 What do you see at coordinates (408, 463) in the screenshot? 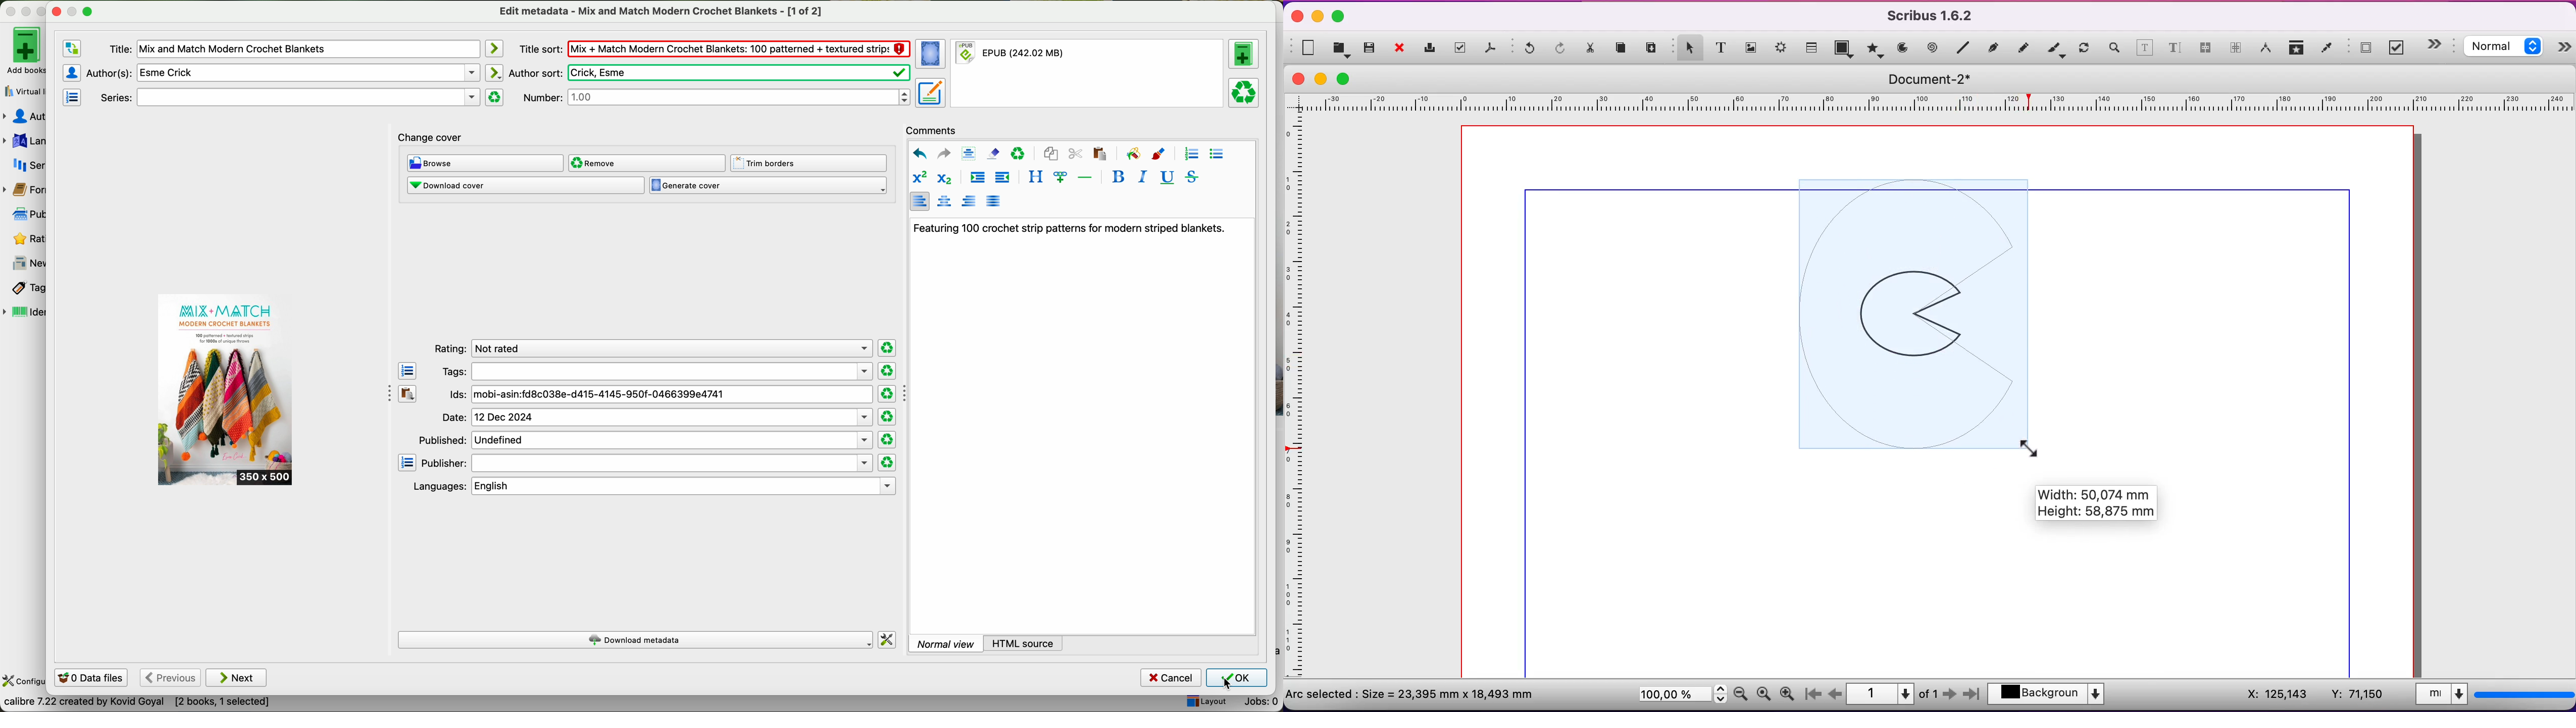
I see `open the manage publishers editor` at bounding box center [408, 463].